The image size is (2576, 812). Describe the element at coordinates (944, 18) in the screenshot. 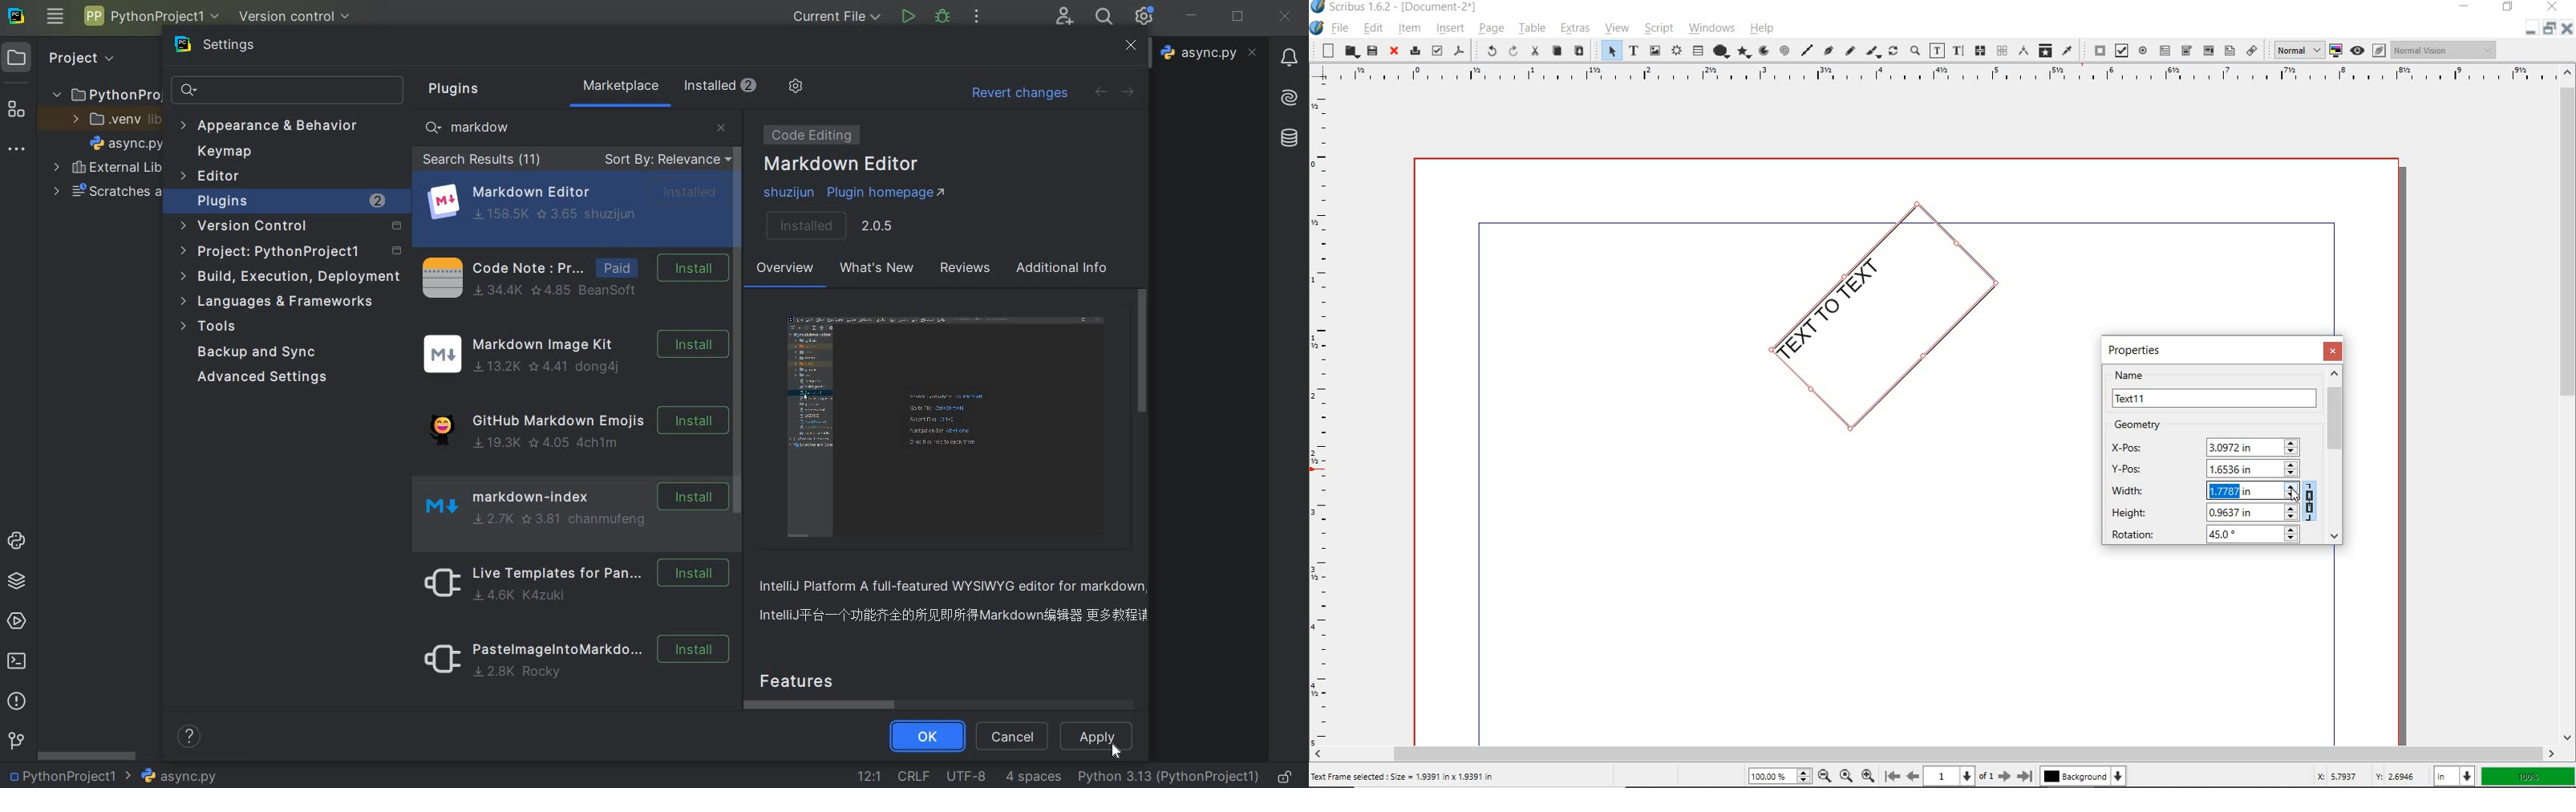

I see `debug` at that location.